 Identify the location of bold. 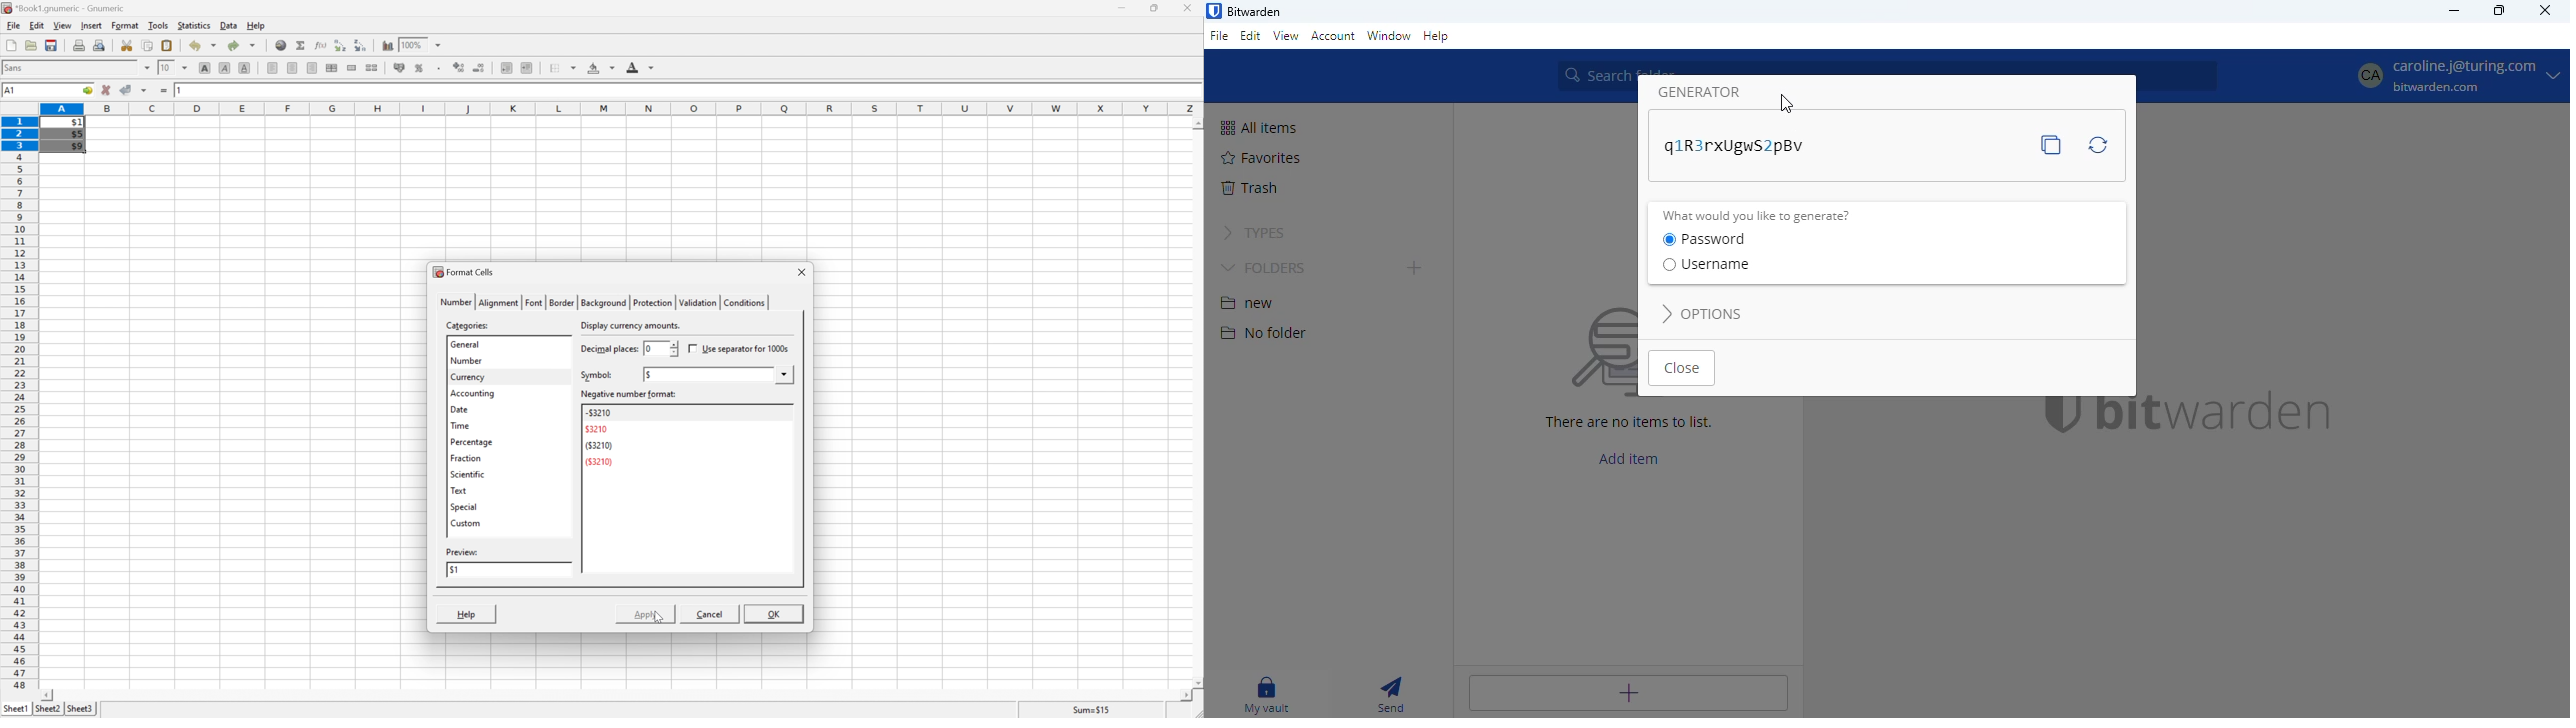
(207, 68).